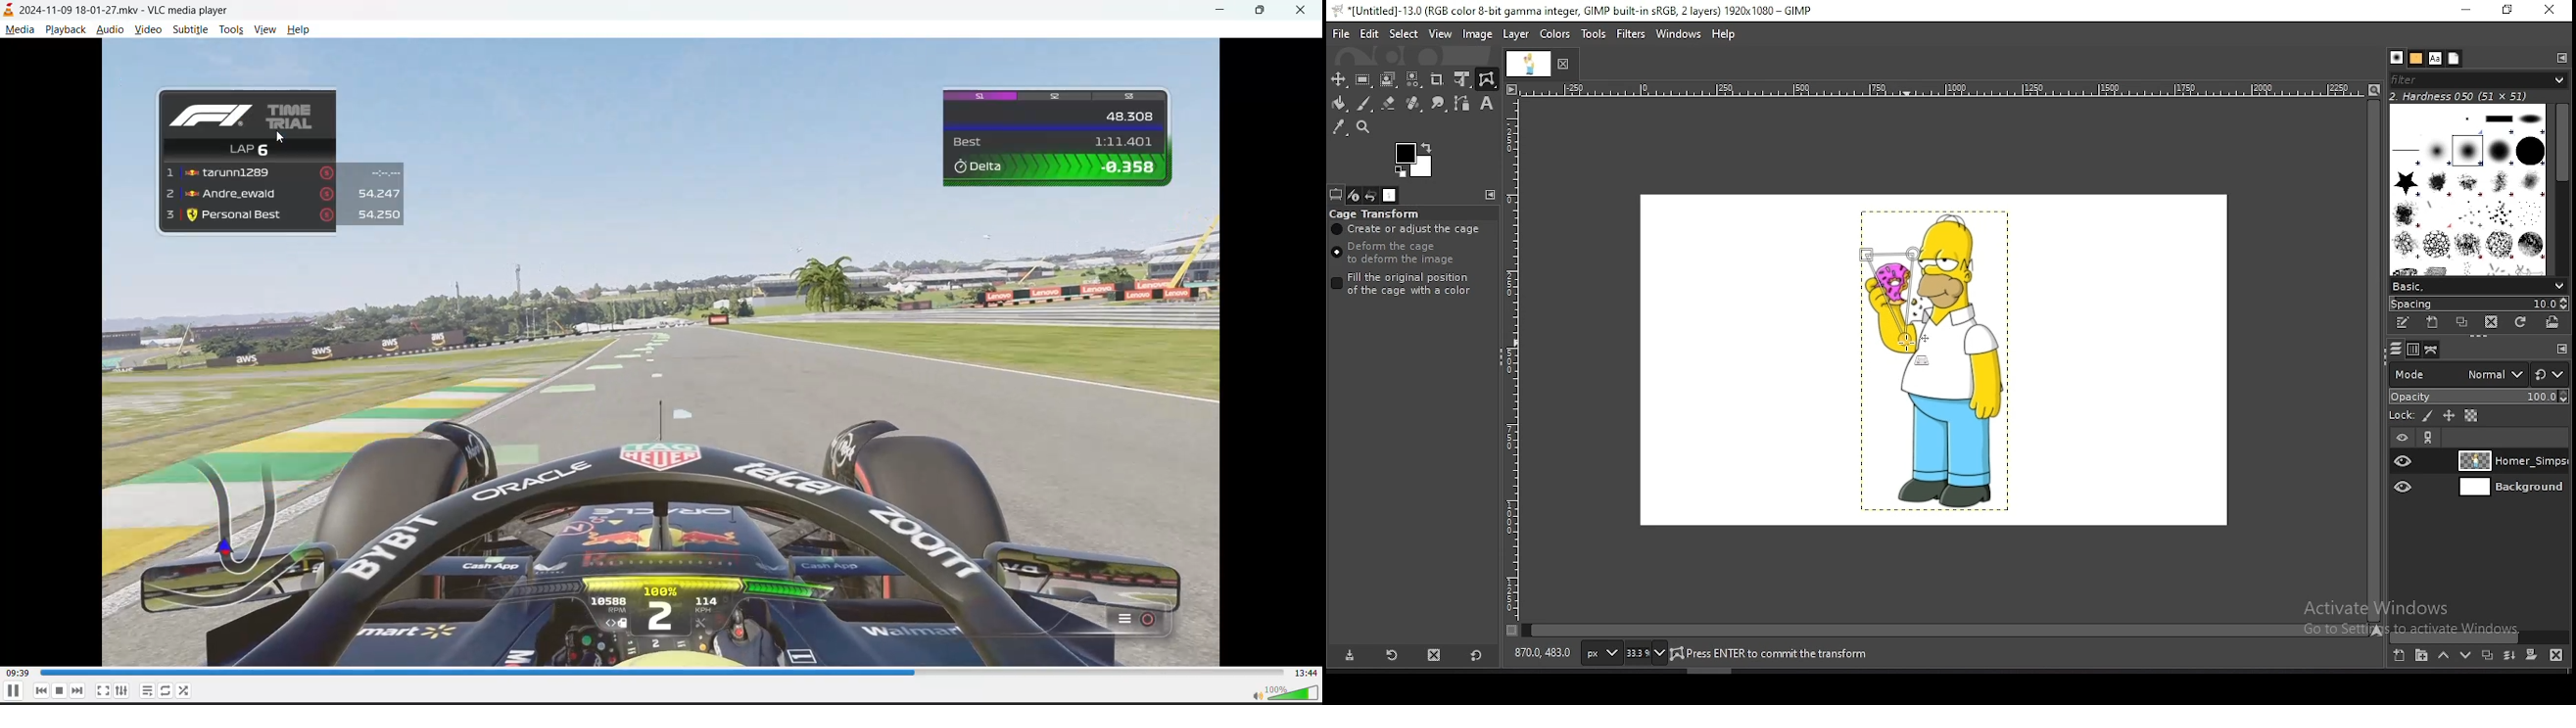  What do you see at coordinates (1363, 104) in the screenshot?
I see `paintbrush tool` at bounding box center [1363, 104].